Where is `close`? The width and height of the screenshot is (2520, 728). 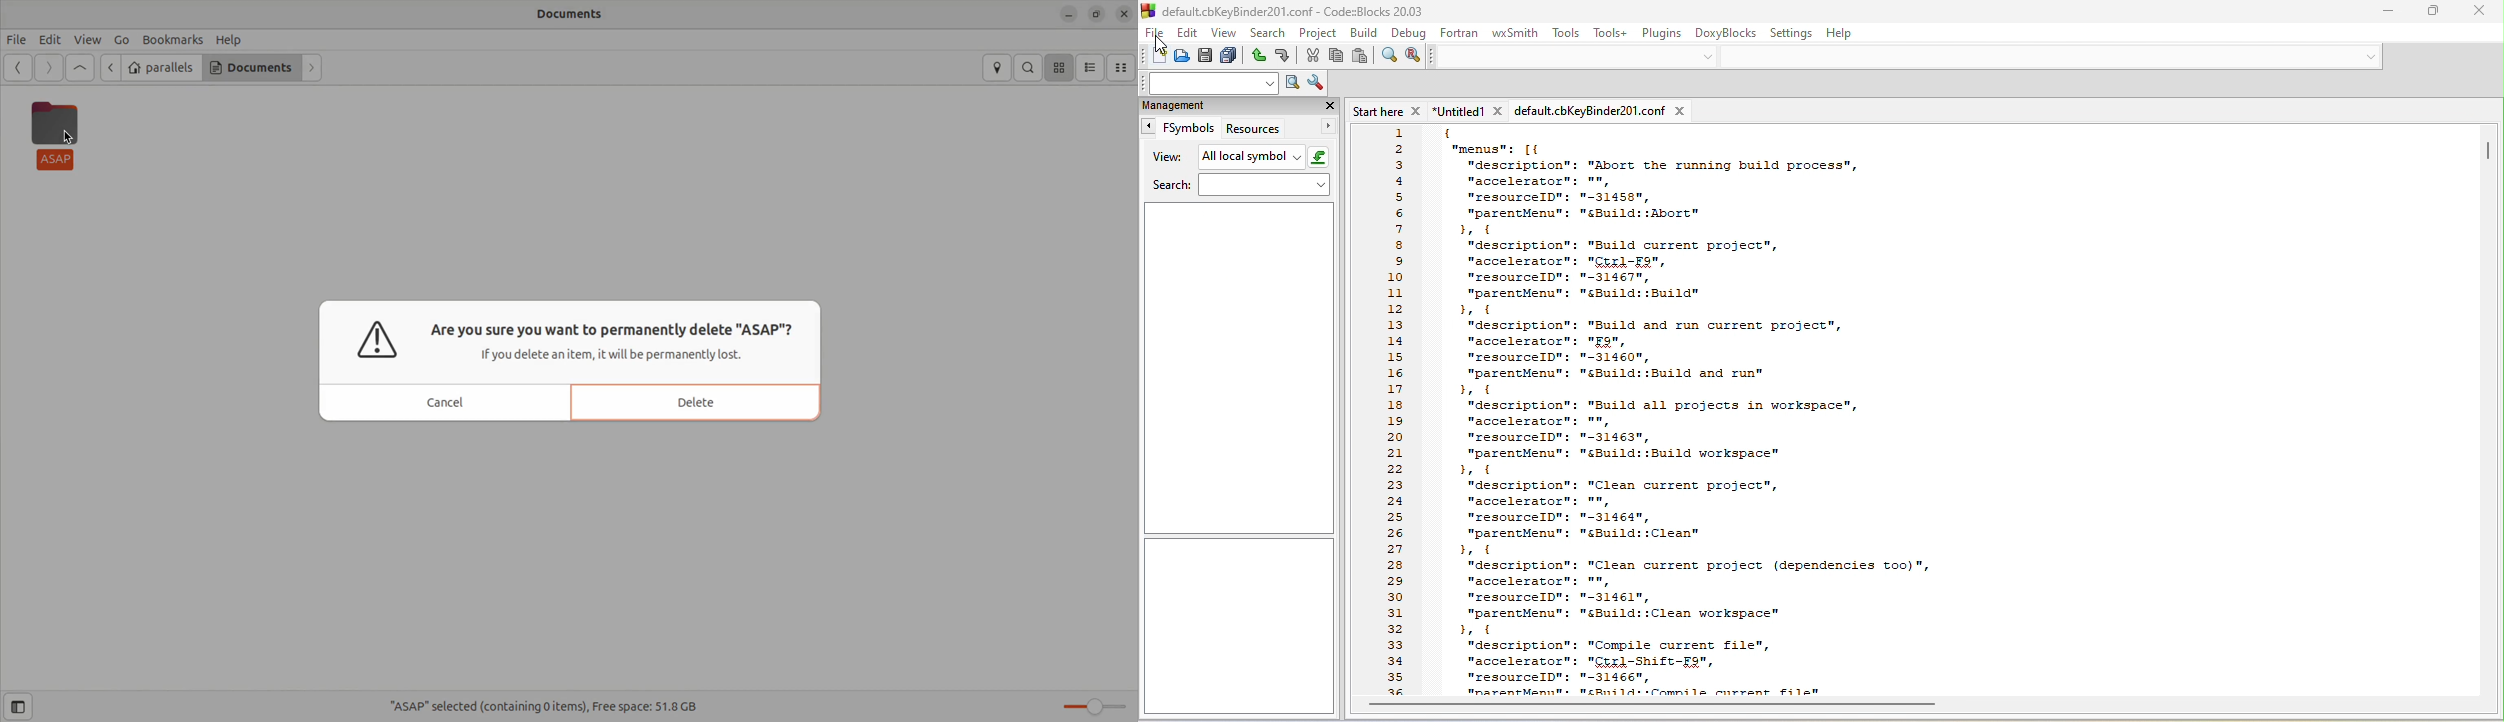 close is located at coordinates (2479, 13).